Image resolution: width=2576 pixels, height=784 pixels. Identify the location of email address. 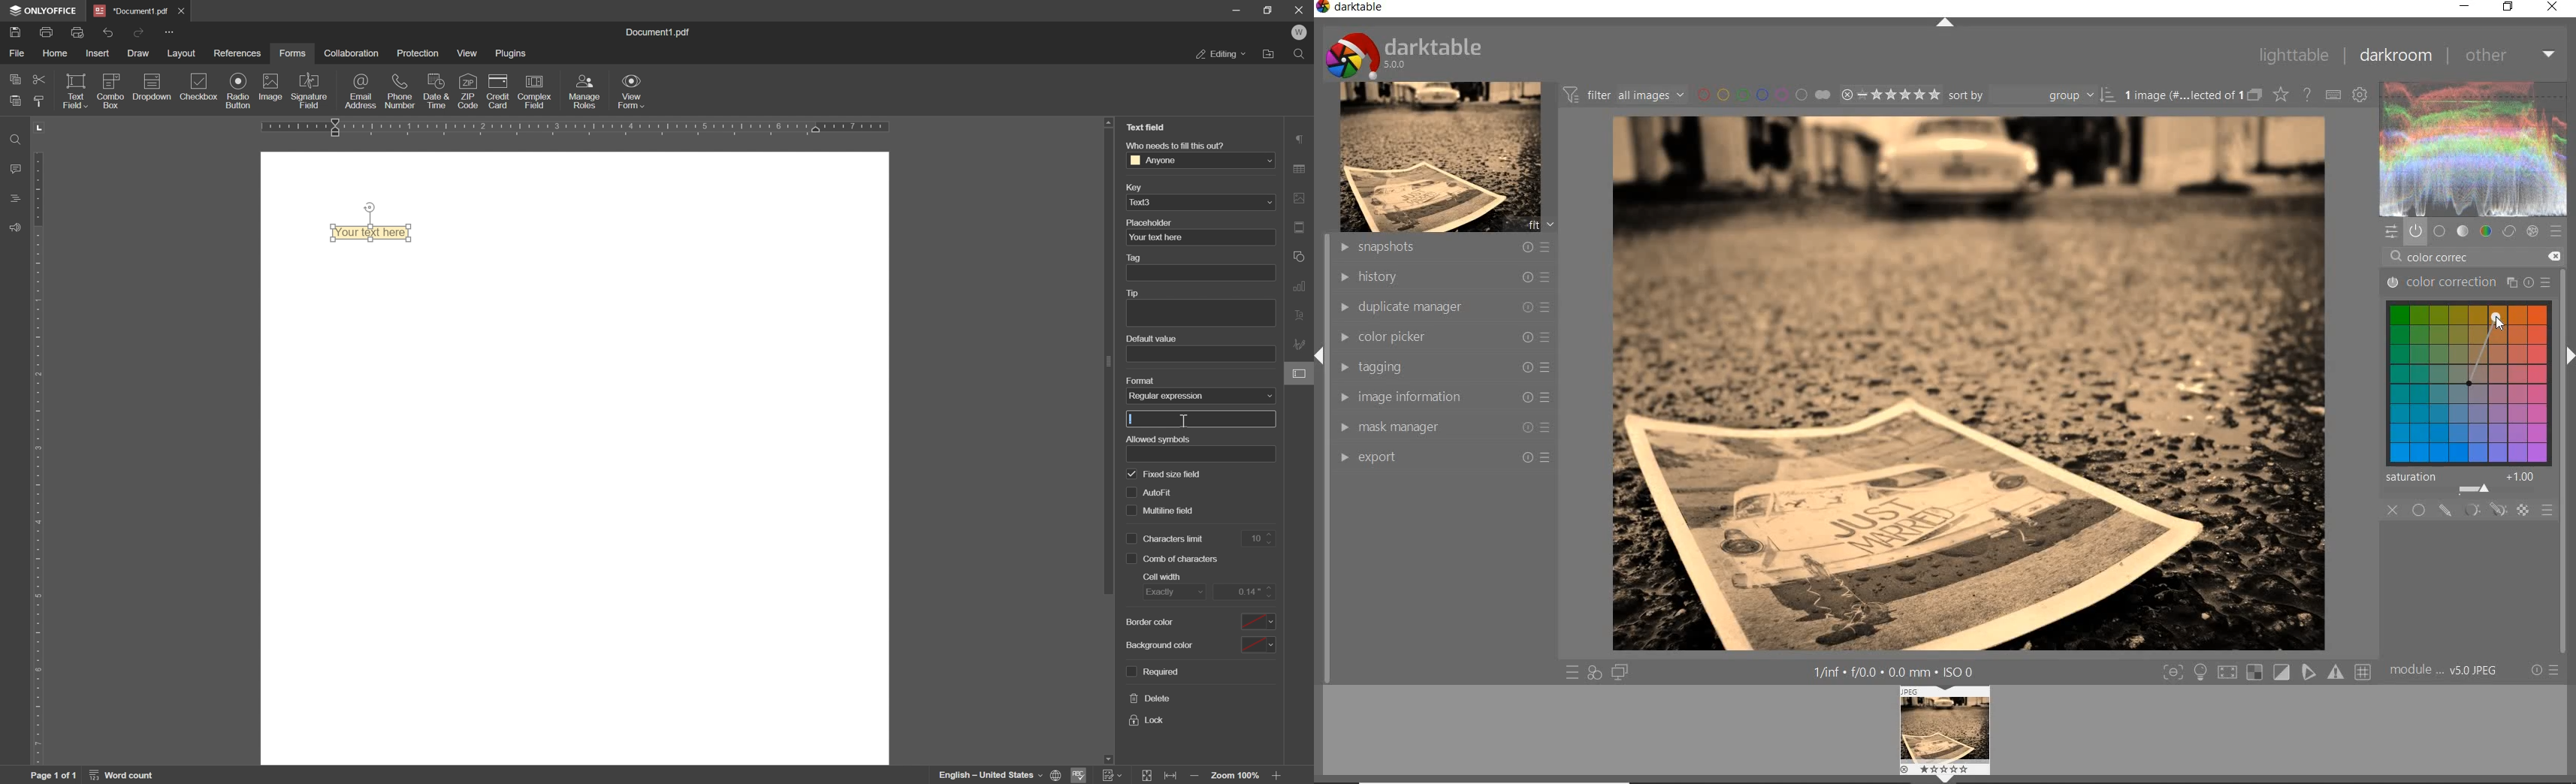
(363, 93).